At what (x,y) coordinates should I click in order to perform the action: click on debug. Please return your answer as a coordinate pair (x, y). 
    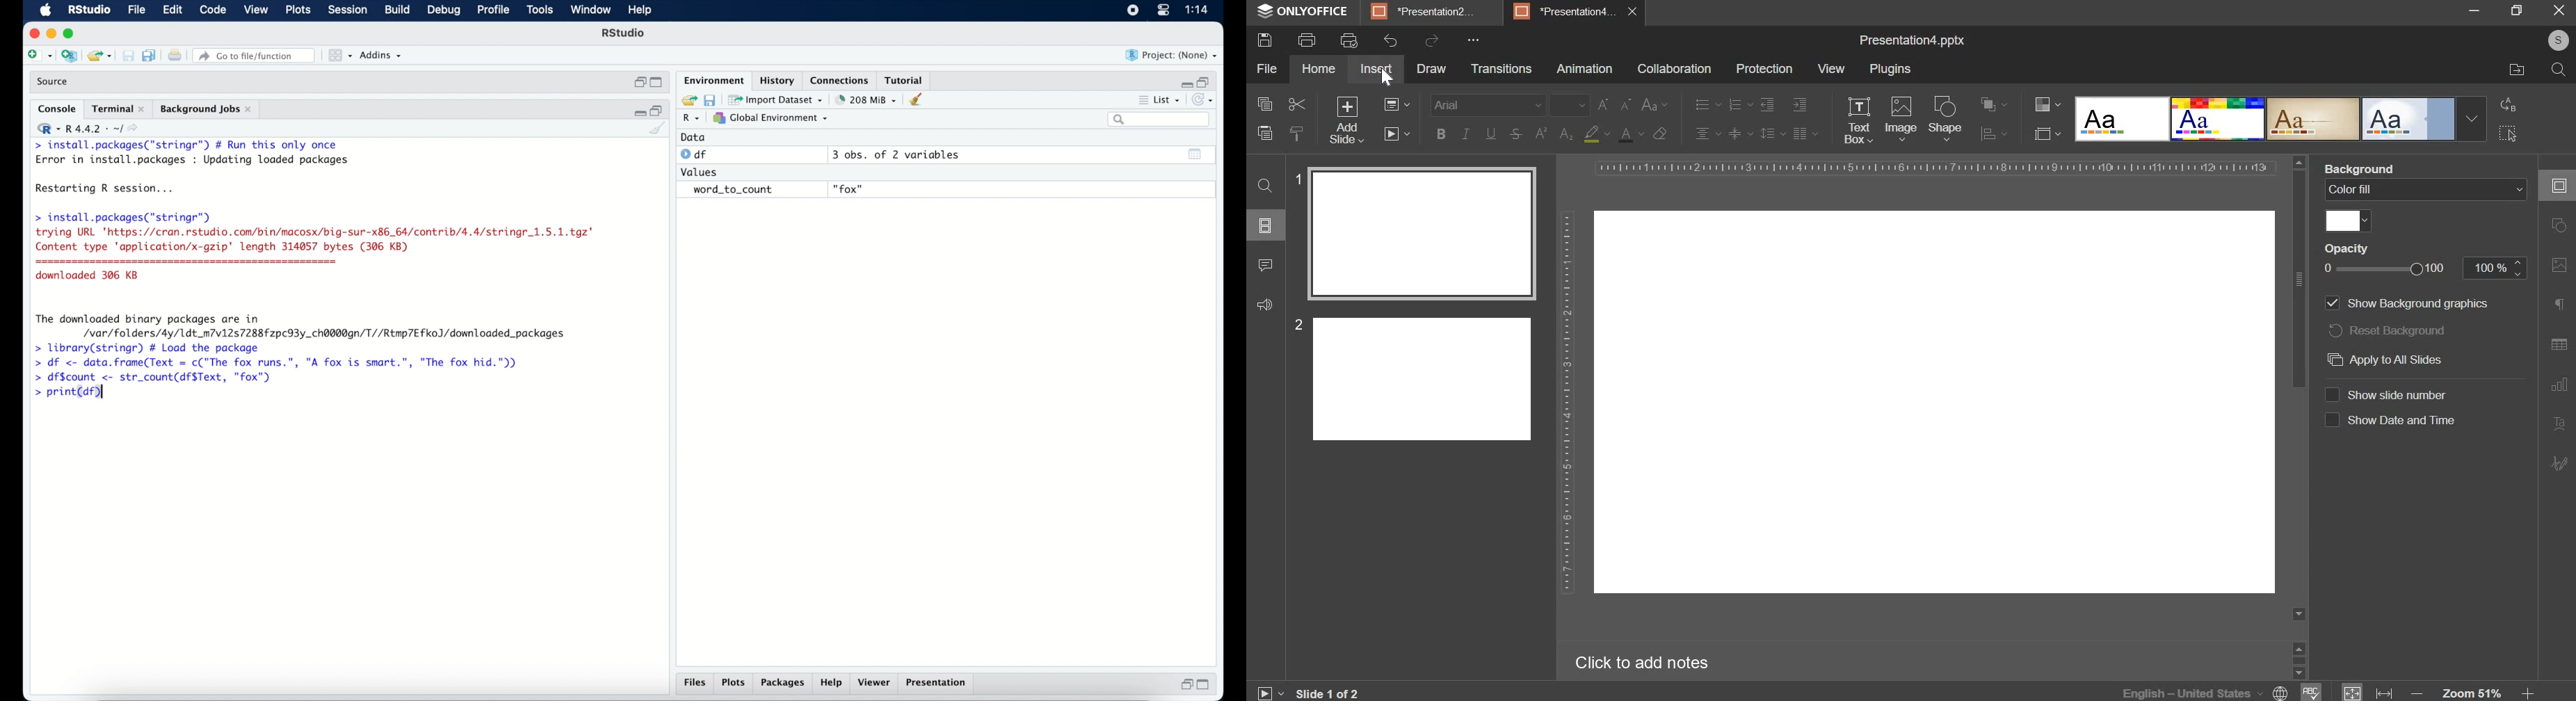
    Looking at the image, I should click on (445, 11).